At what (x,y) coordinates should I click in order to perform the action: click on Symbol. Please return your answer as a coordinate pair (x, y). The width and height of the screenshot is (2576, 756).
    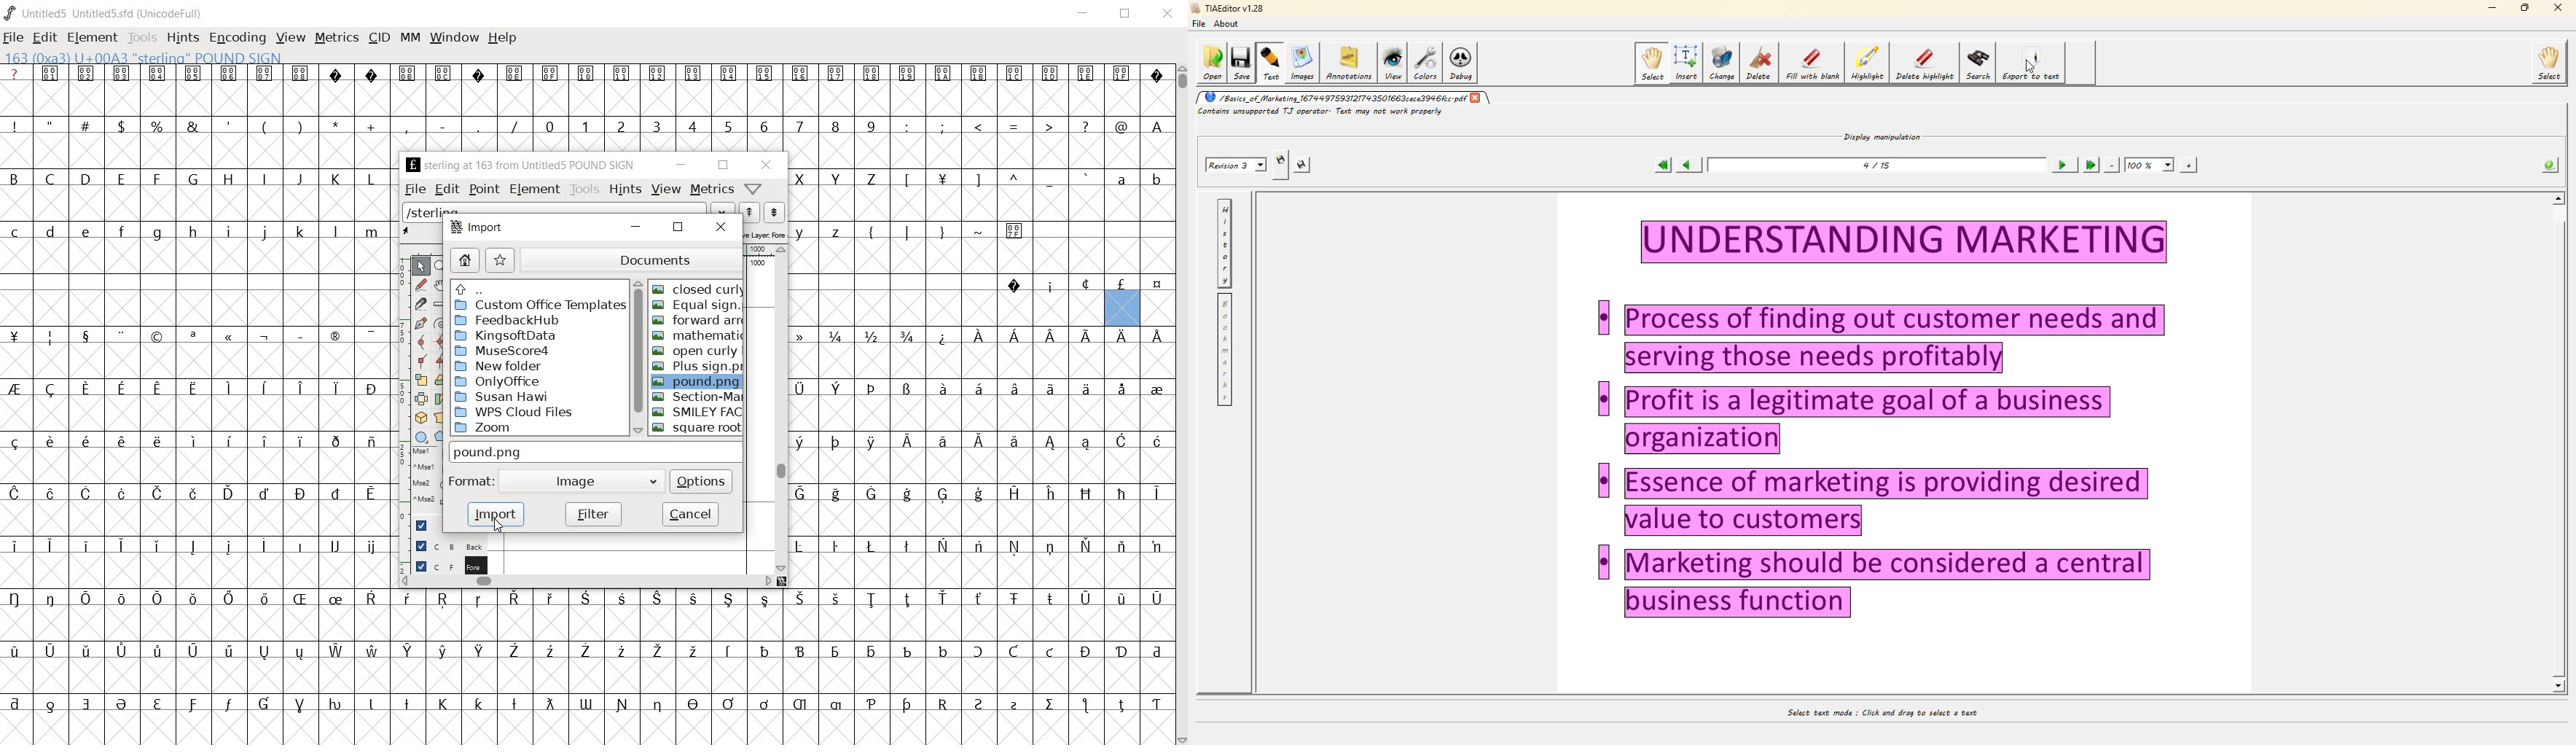
    Looking at the image, I should click on (193, 652).